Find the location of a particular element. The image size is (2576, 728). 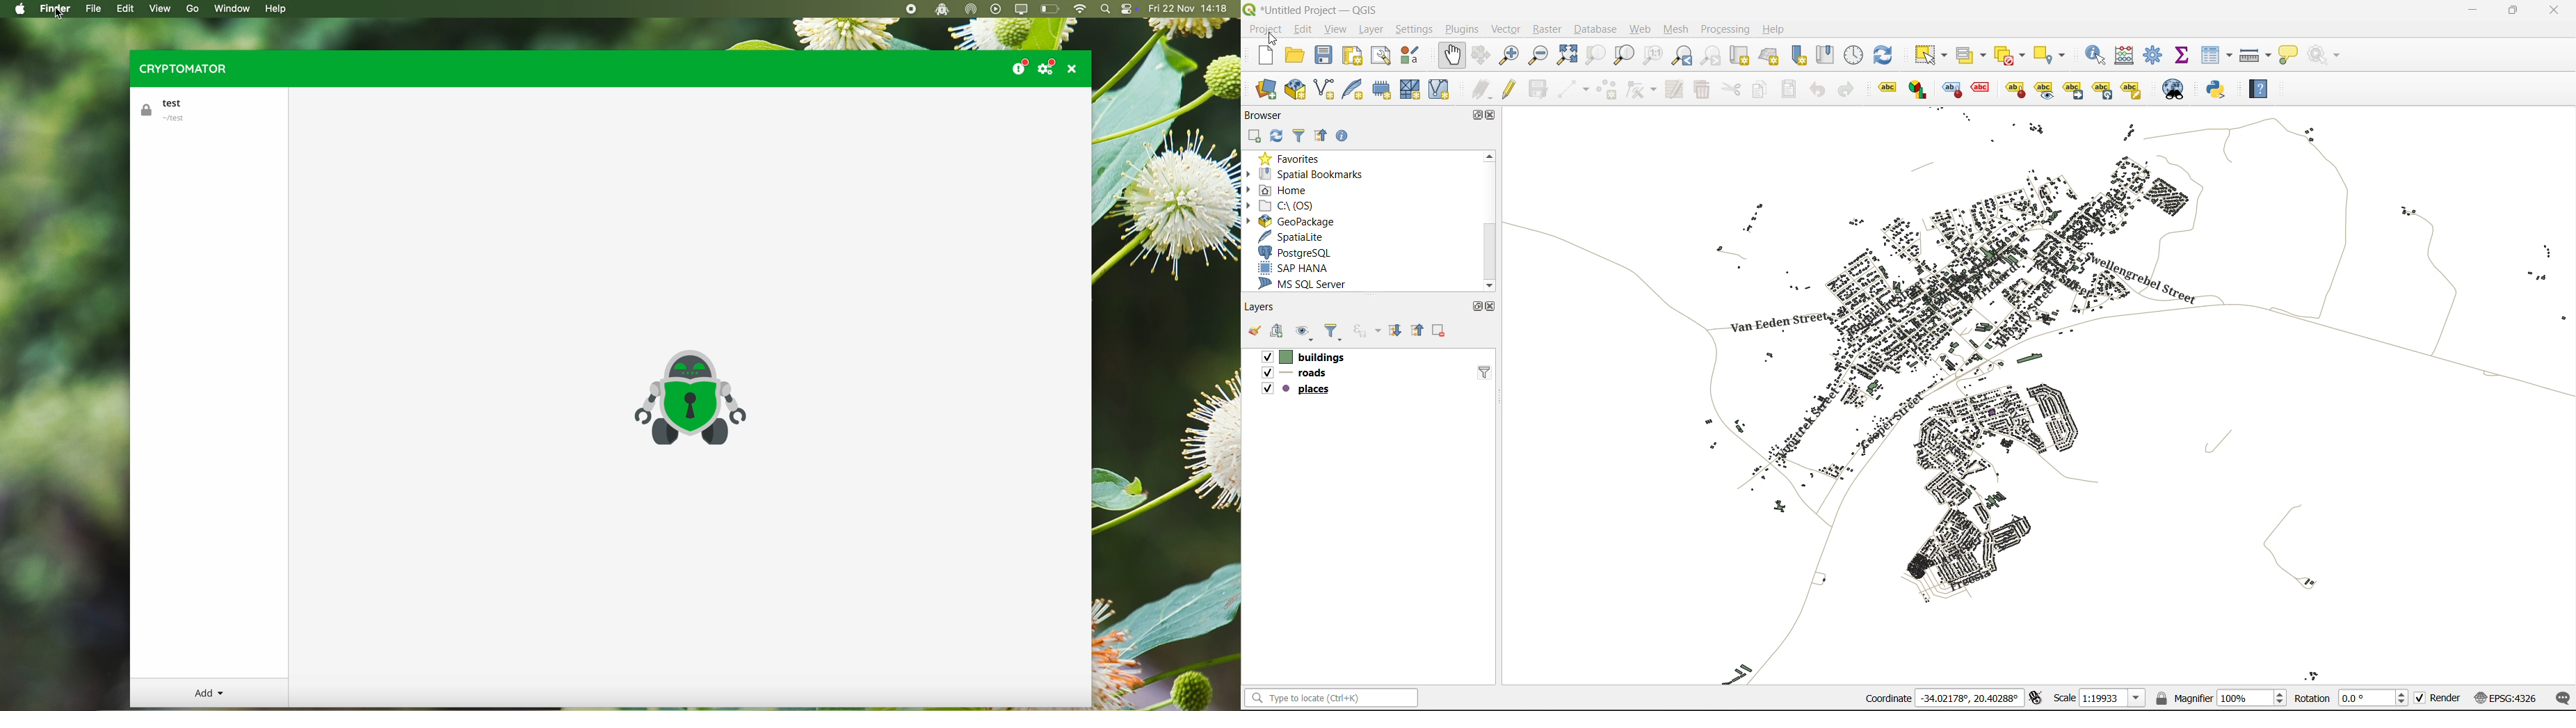

no action is located at coordinates (2327, 55).